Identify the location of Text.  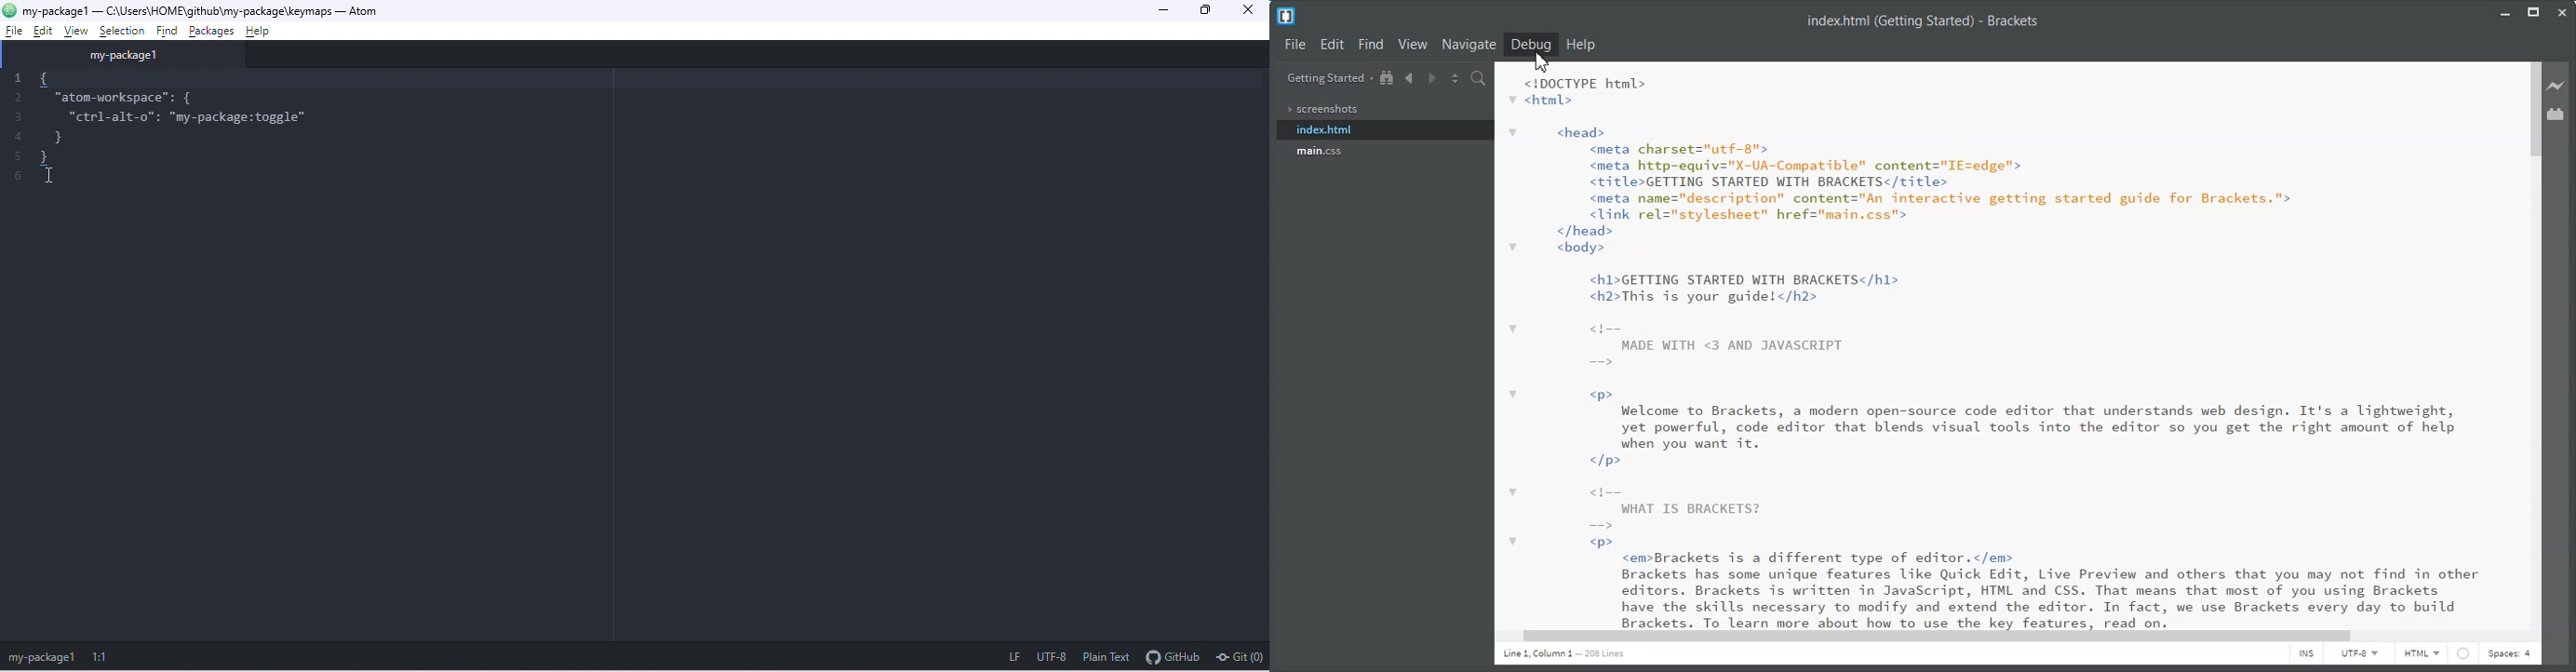
(1928, 22).